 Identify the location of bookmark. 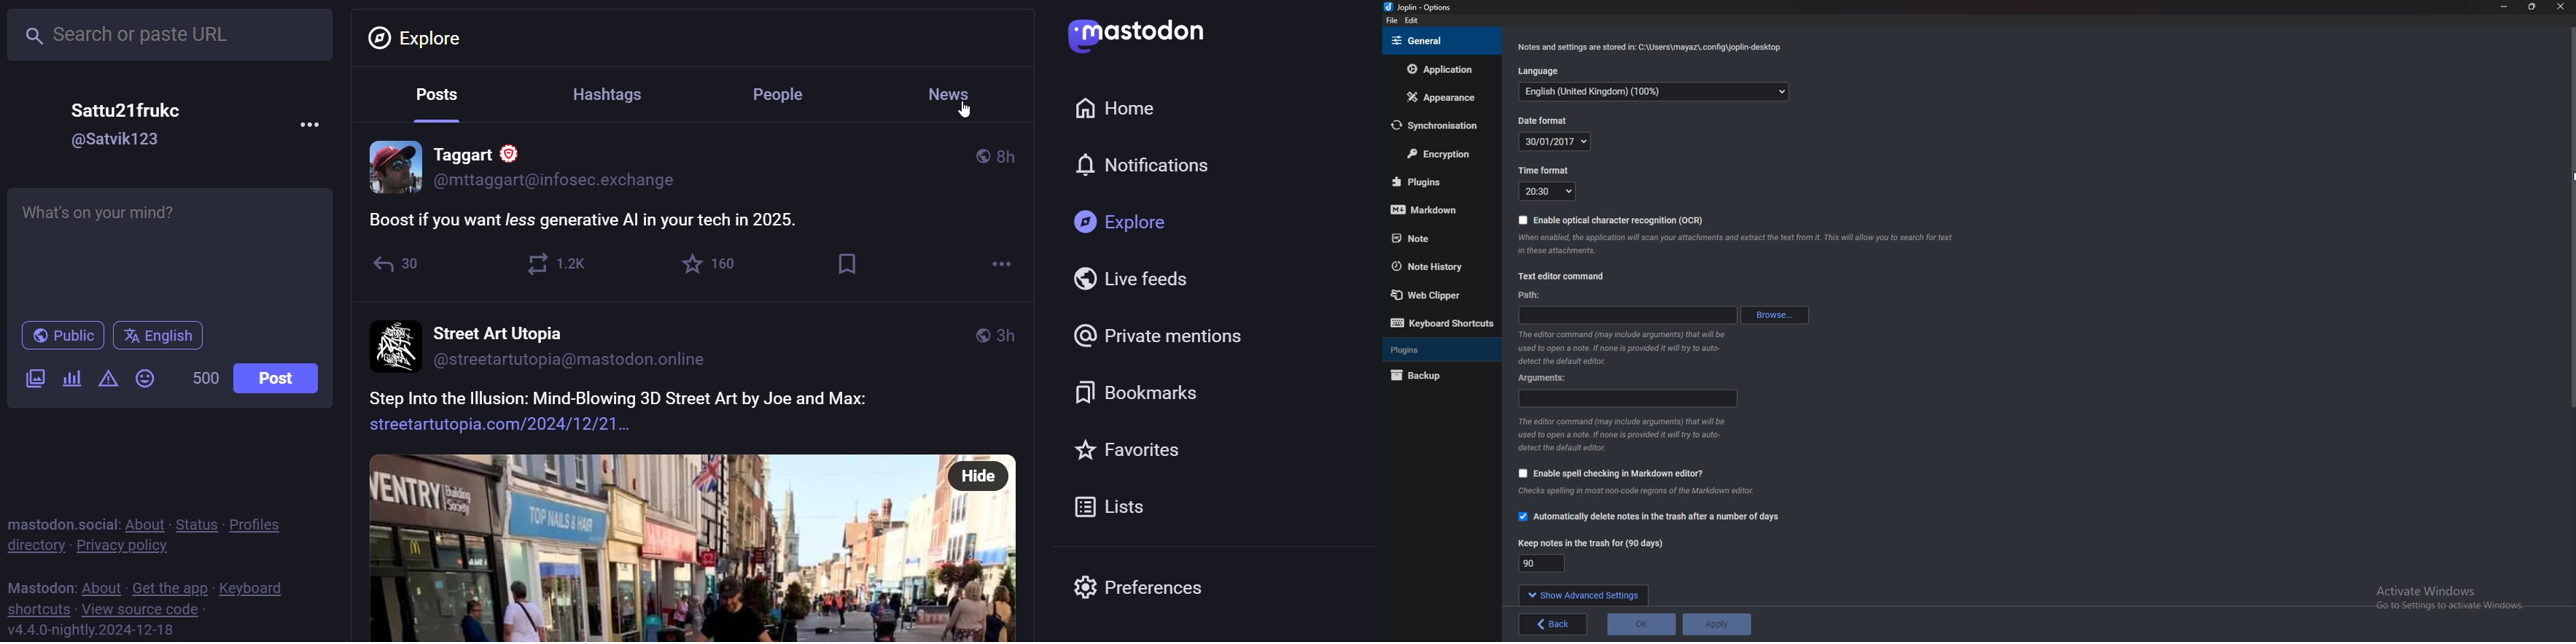
(1143, 390).